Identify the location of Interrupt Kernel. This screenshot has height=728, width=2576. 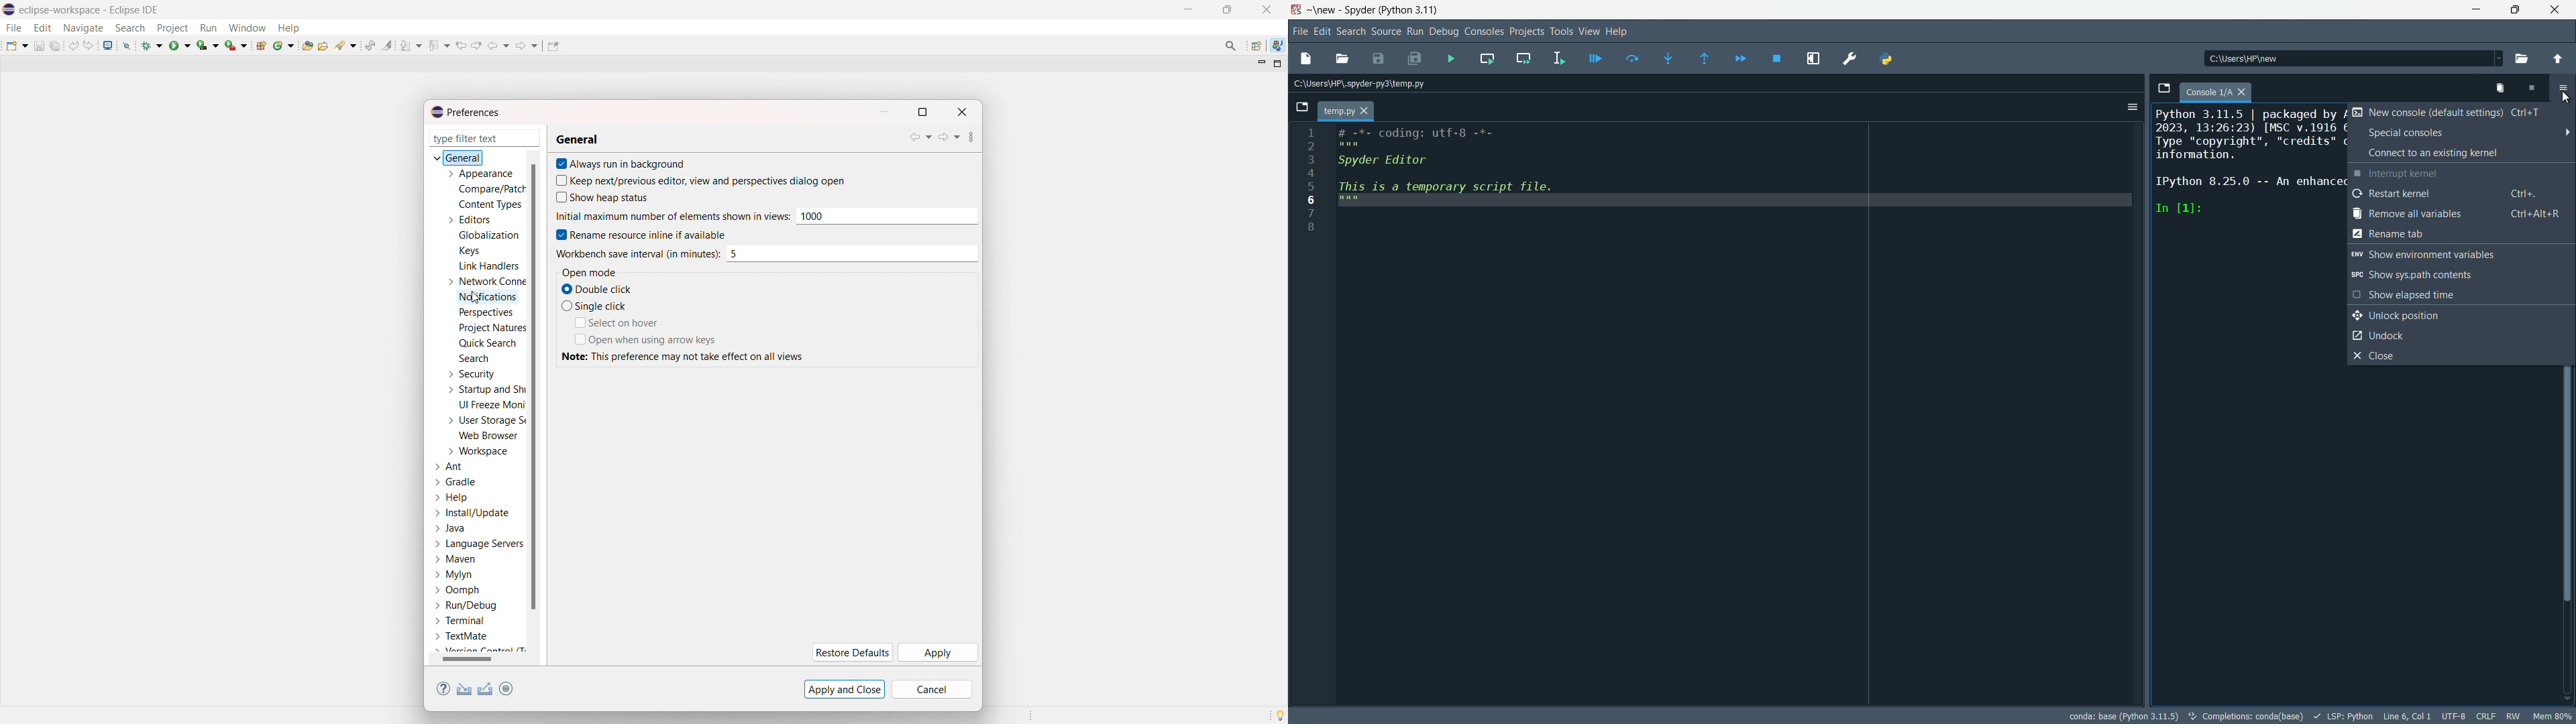
(2451, 174).